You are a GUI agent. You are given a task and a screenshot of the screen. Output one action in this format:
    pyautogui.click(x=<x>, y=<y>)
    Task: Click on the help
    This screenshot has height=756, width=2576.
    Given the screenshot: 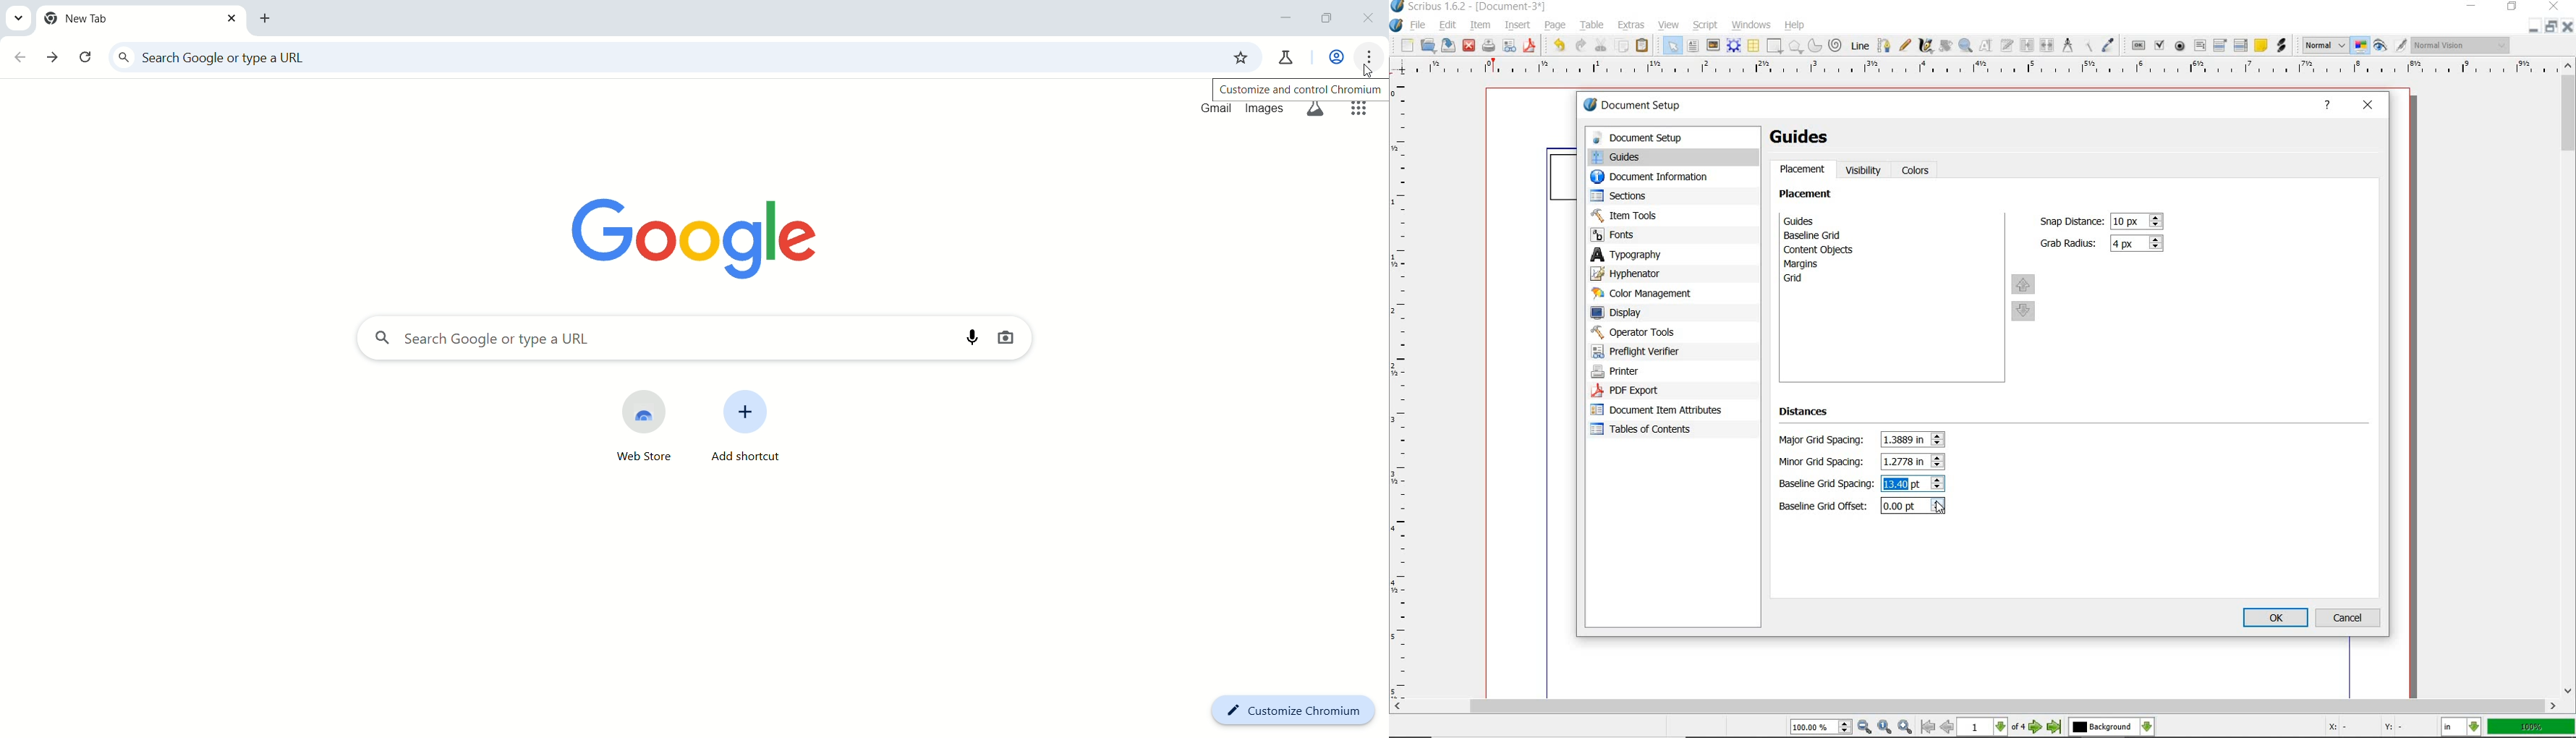 What is the action you would take?
    pyautogui.click(x=2328, y=107)
    